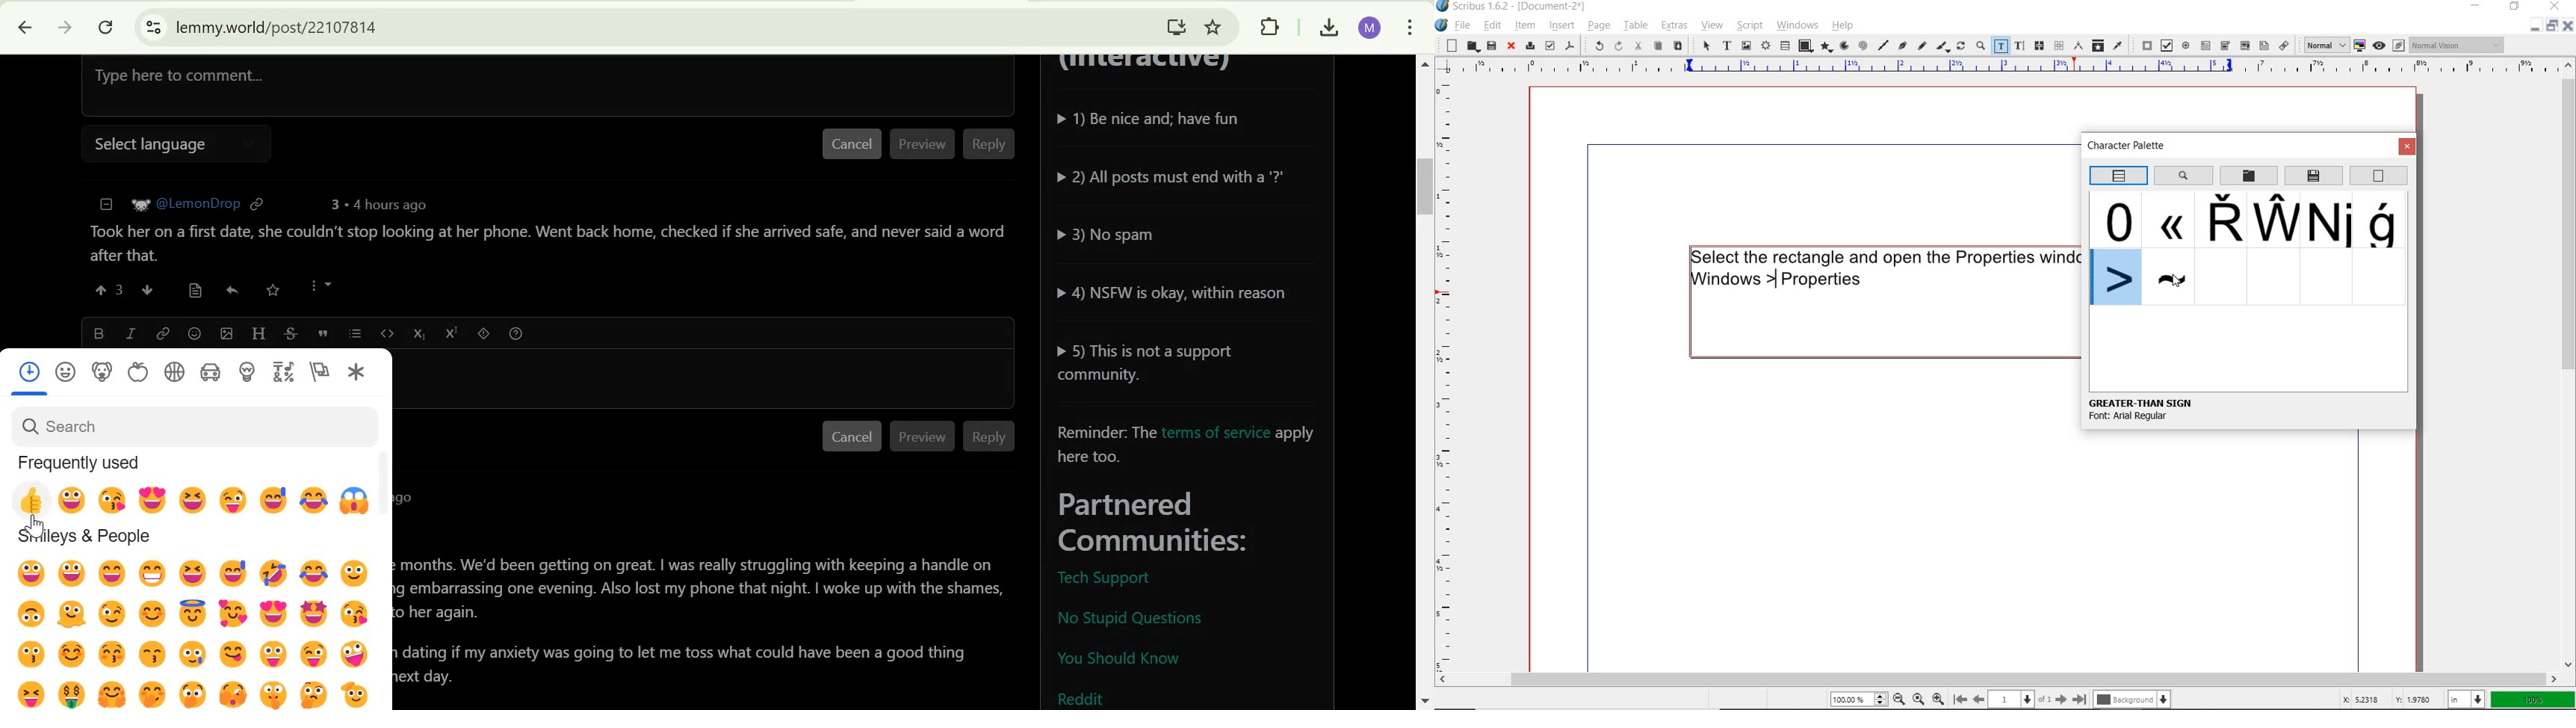 The width and height of the screenshot is (2576, 728). Describe the element at coordinates (282, 371) in the screenshot. I see `symbols` at that location.